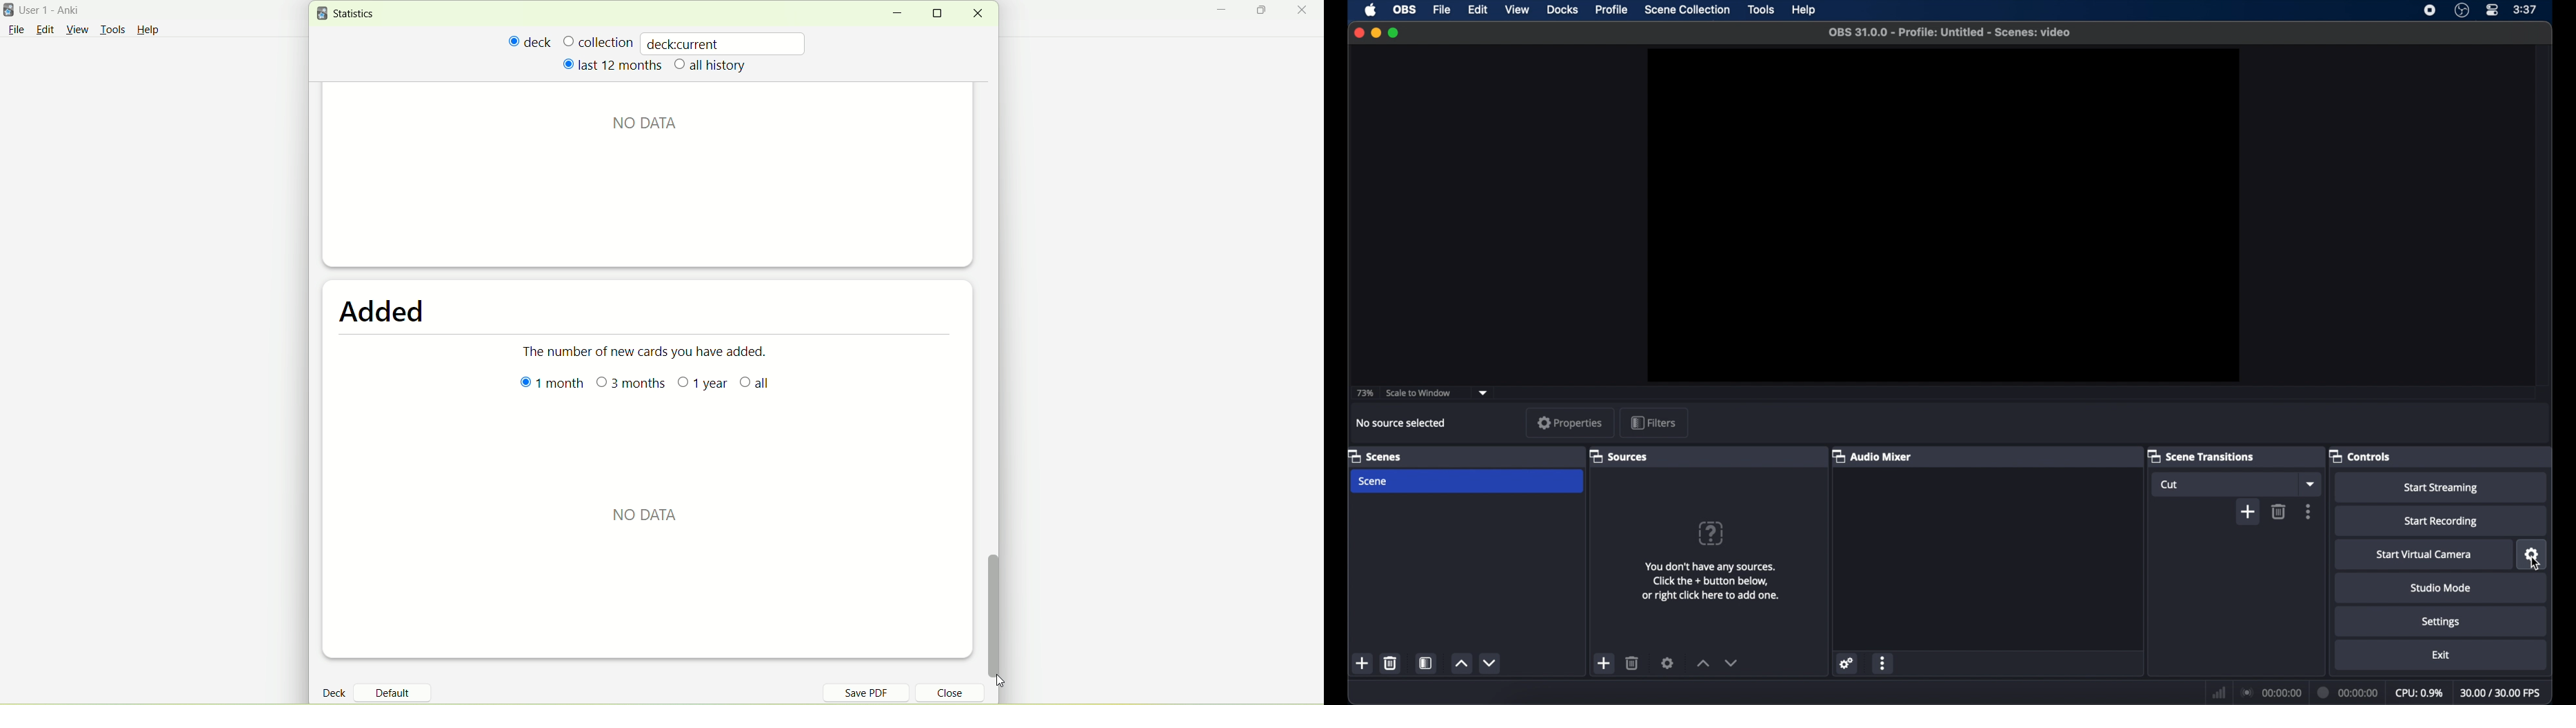 This screenshot has width=2576, height=728. What do you see at coordinates (1489, 663) in the screenshot?
I see `decrement` at bounding box center [1489, 663].